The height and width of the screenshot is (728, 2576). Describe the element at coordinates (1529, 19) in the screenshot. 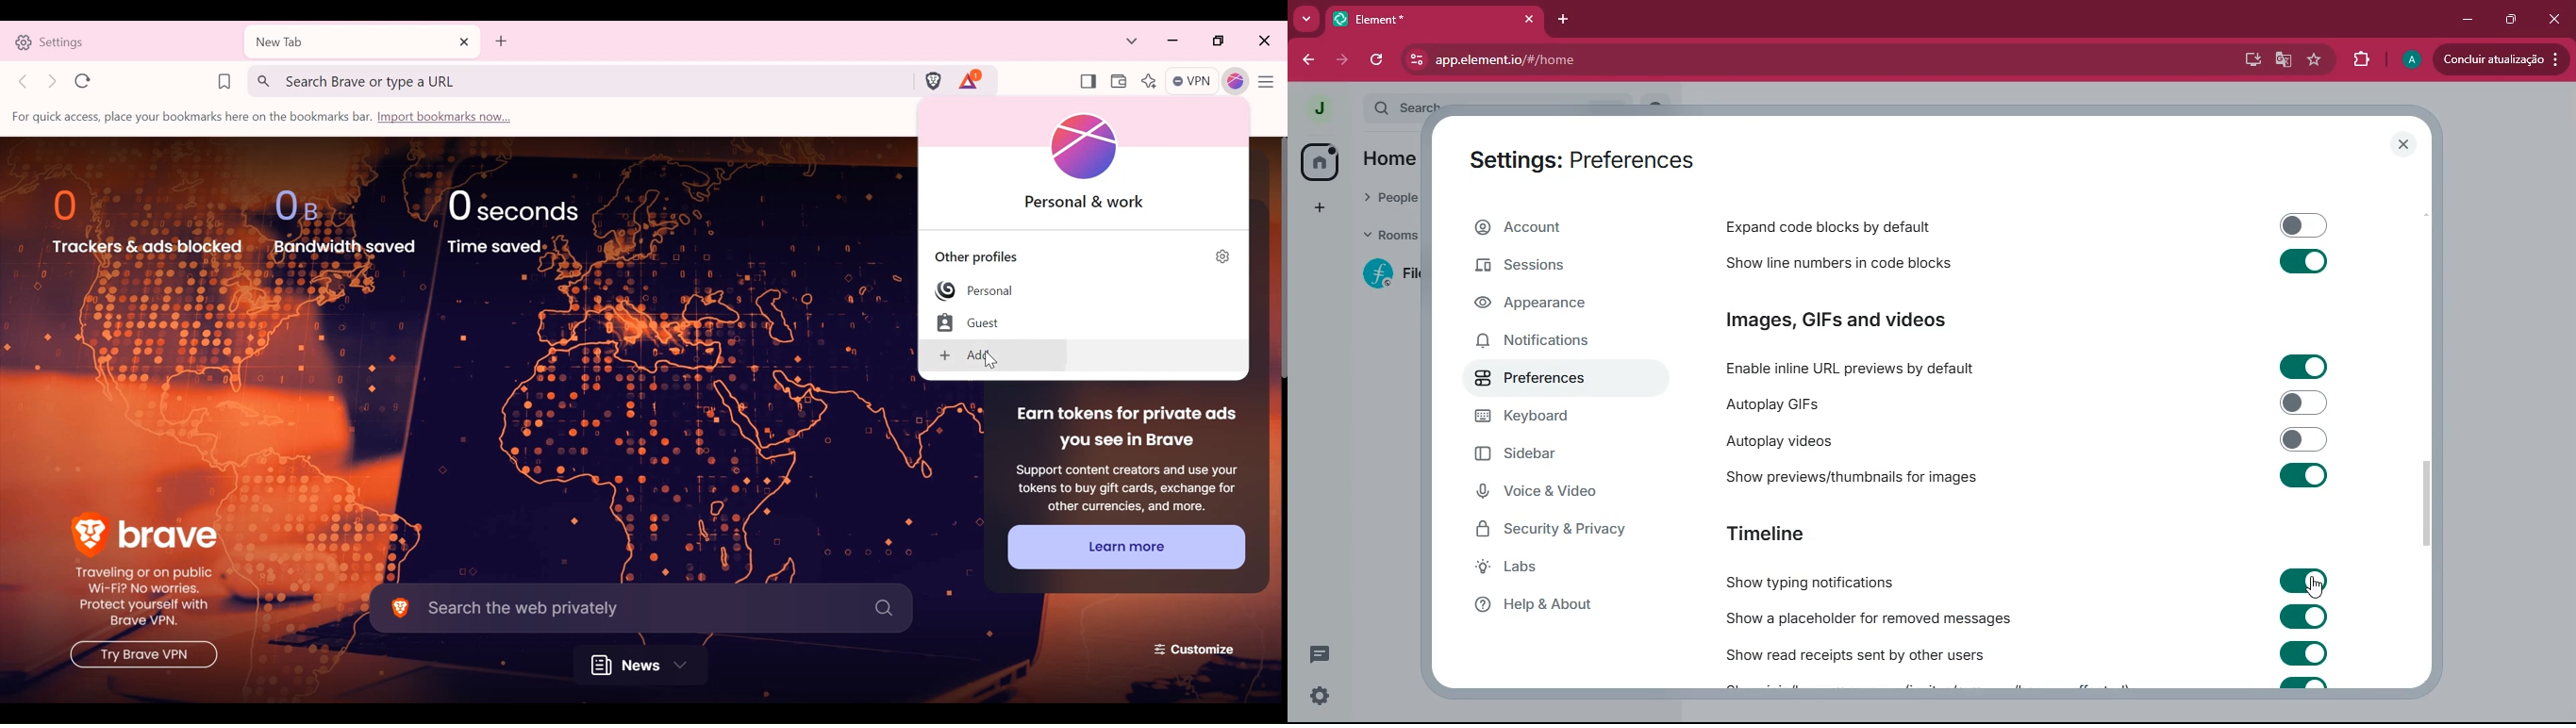

I see `close tab` at that location.